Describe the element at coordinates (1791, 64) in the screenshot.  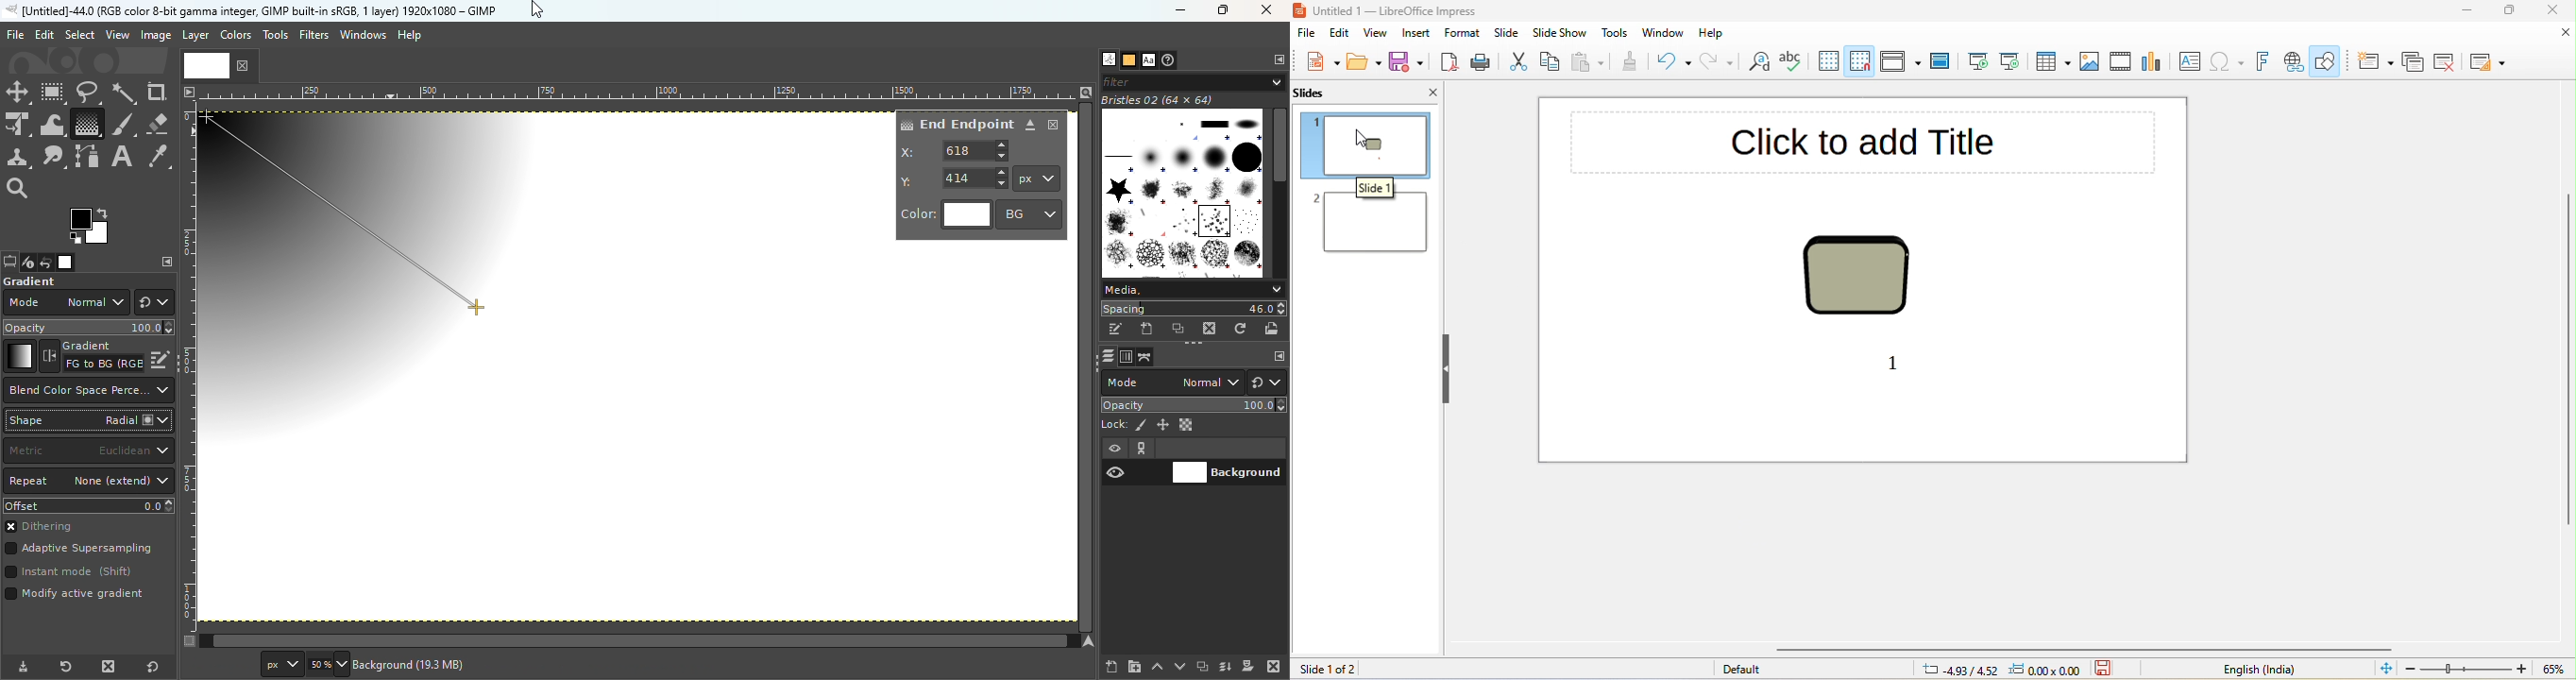
I see `spelling` at that location.